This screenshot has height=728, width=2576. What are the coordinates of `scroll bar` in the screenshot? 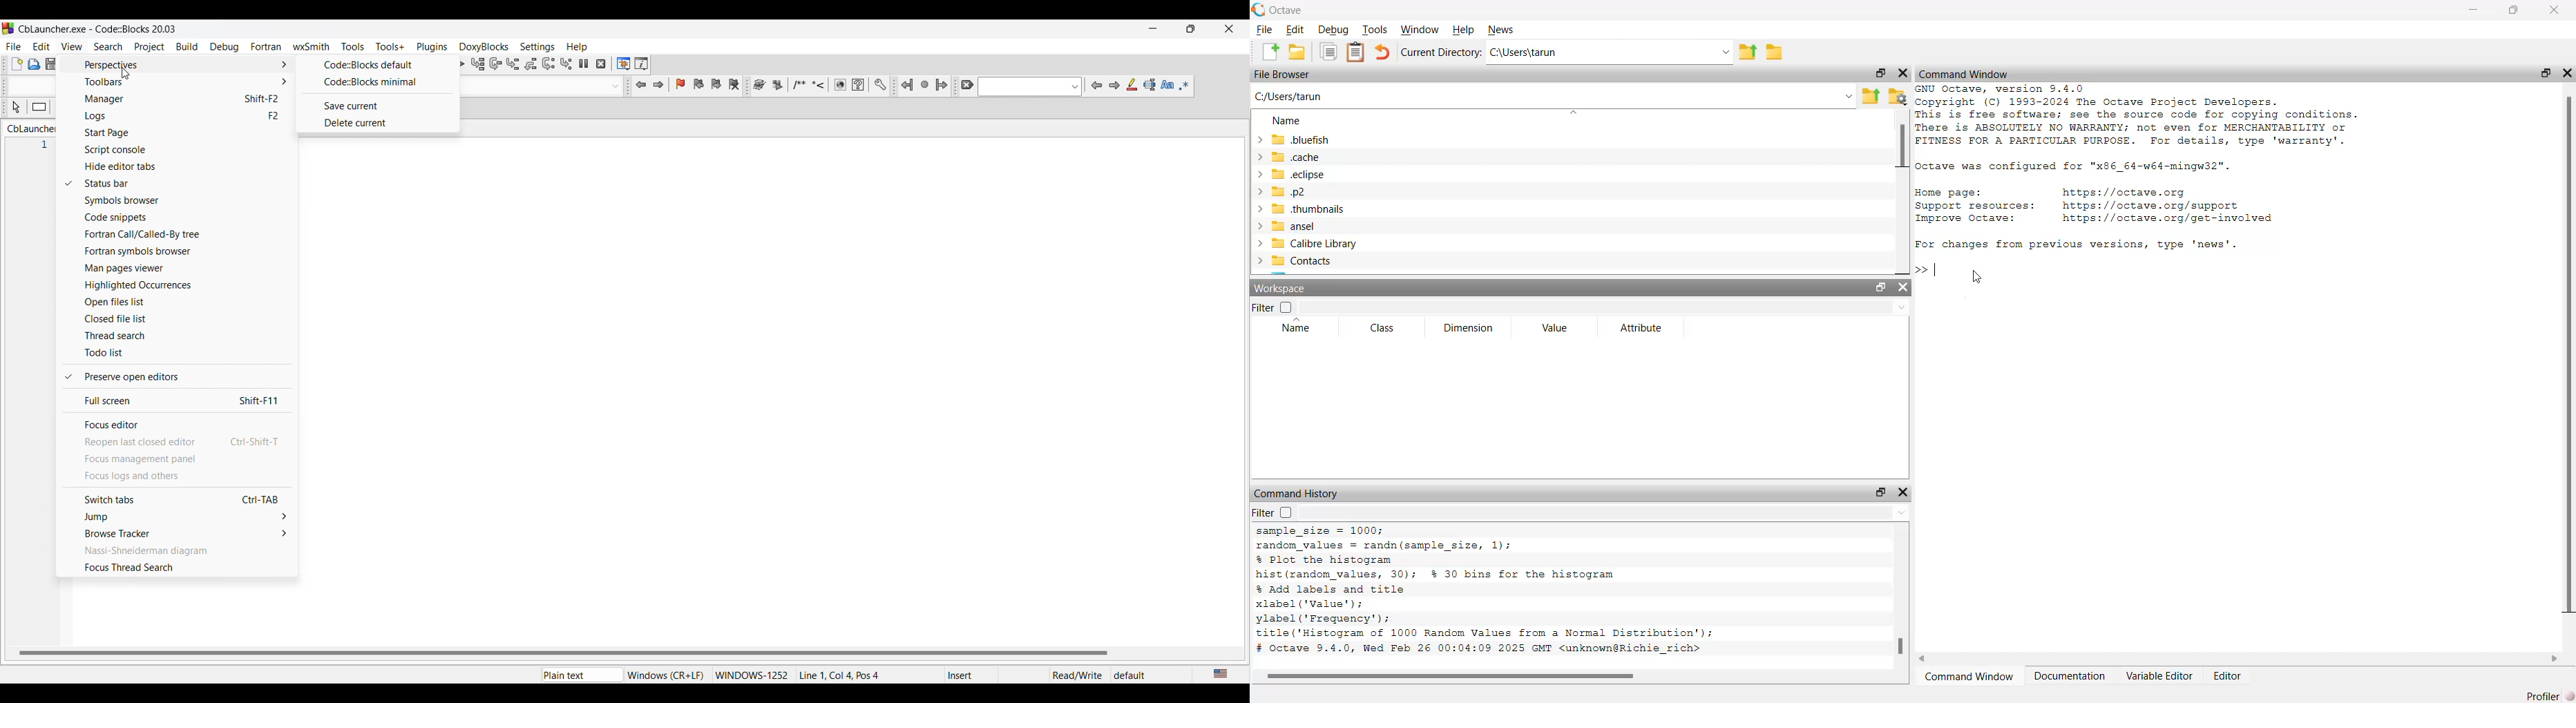 It's located at (1451, 677).